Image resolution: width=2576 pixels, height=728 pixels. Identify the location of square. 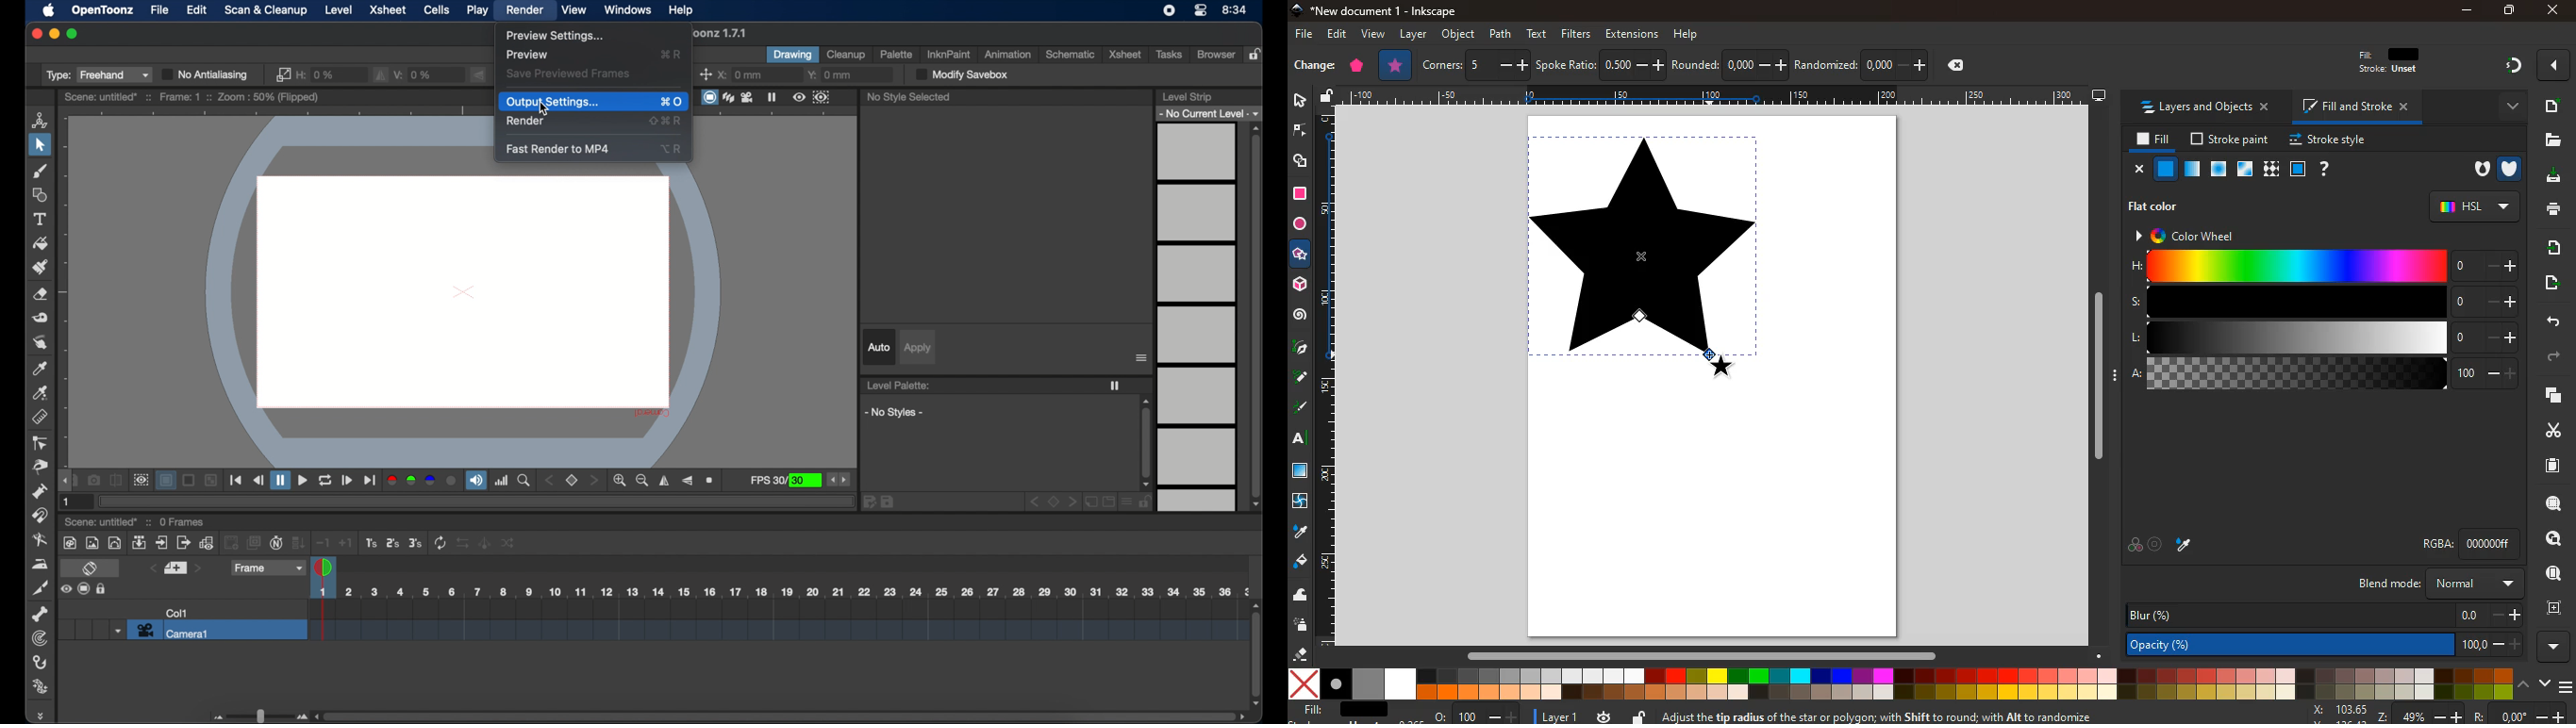
(1302, 195).